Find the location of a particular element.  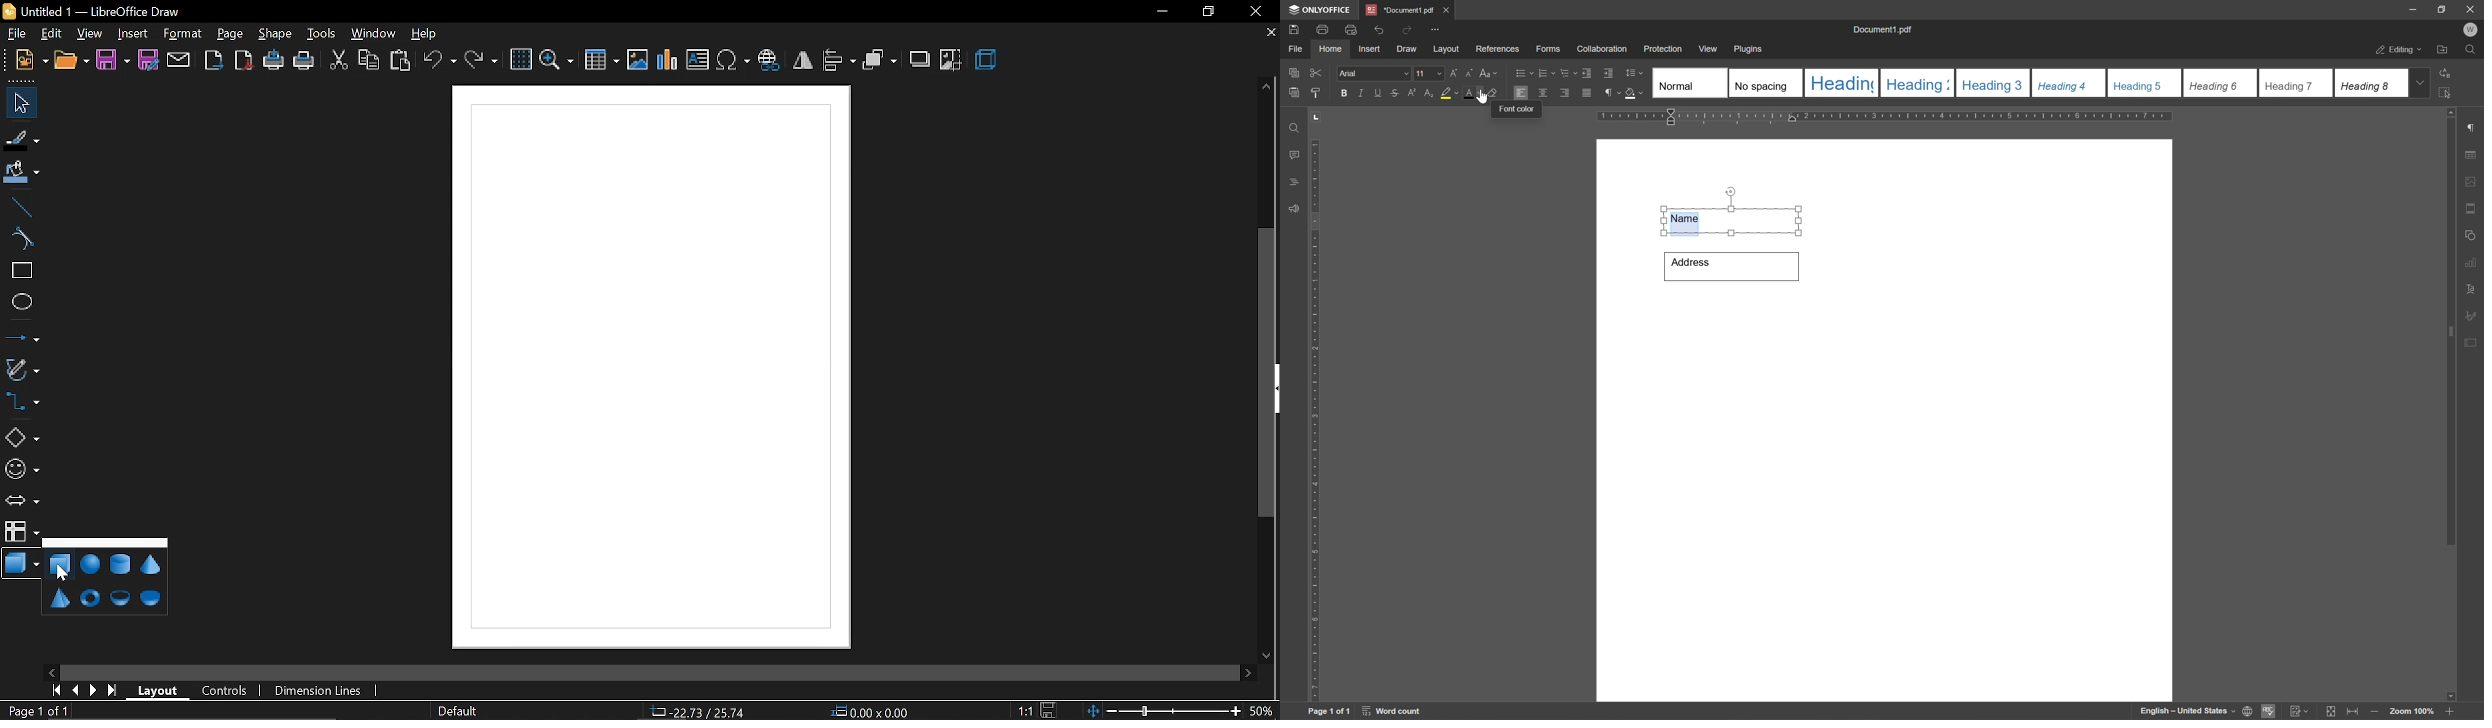

view is located at coordinates (91, 34).